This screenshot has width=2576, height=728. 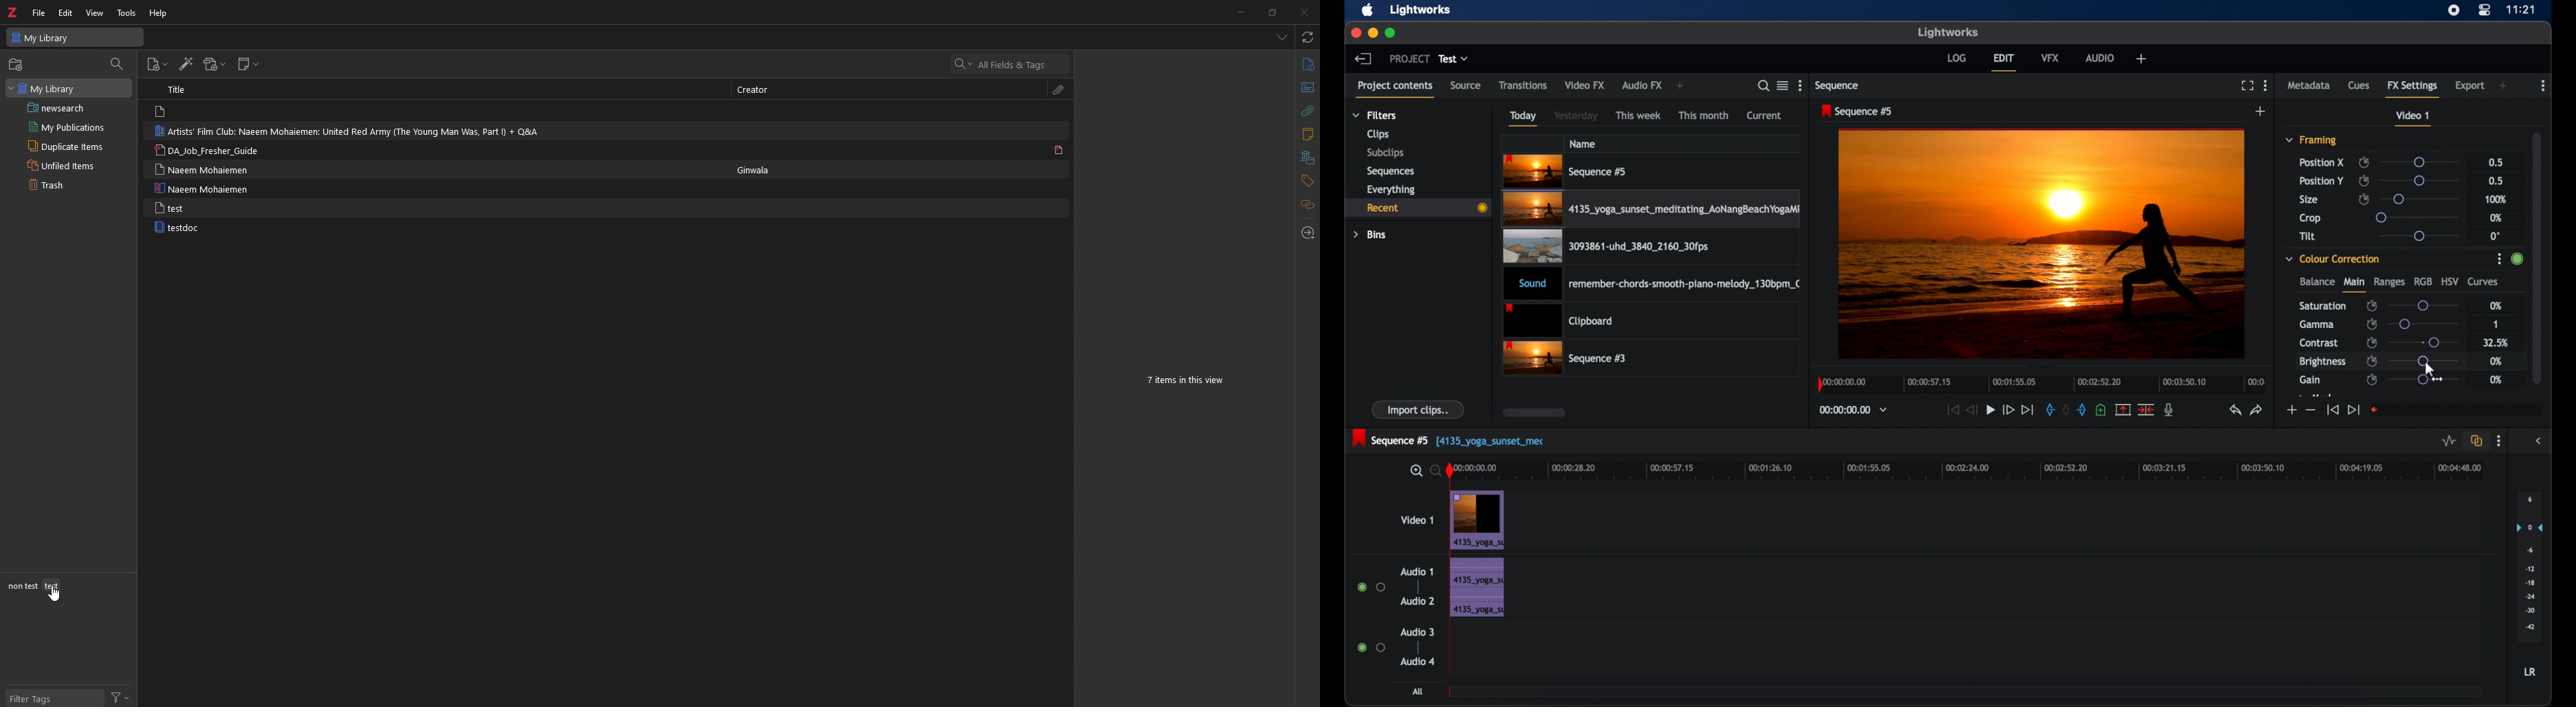 What do you see at coordinates (1584, 143) in the screenshot?
I see `name` at bounding box center [1584, 143].